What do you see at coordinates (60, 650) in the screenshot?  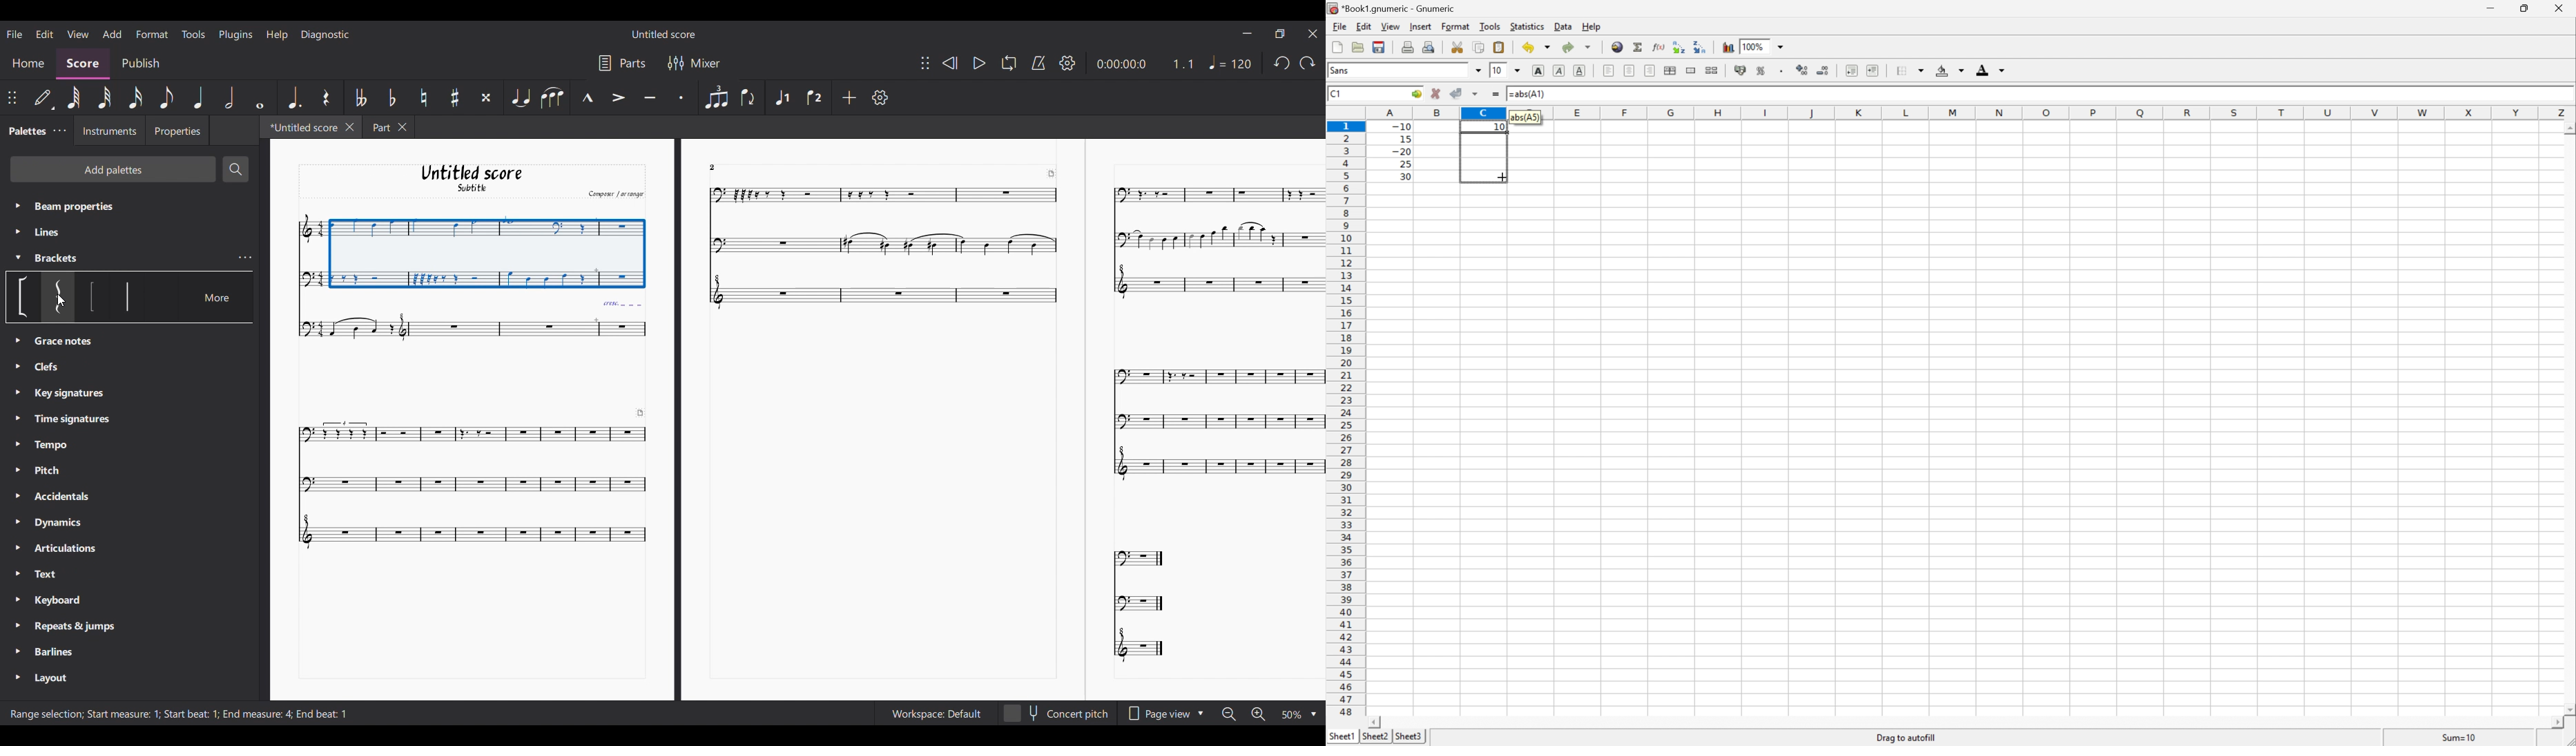 I see `Barlines` at bounding box center [60, 650].